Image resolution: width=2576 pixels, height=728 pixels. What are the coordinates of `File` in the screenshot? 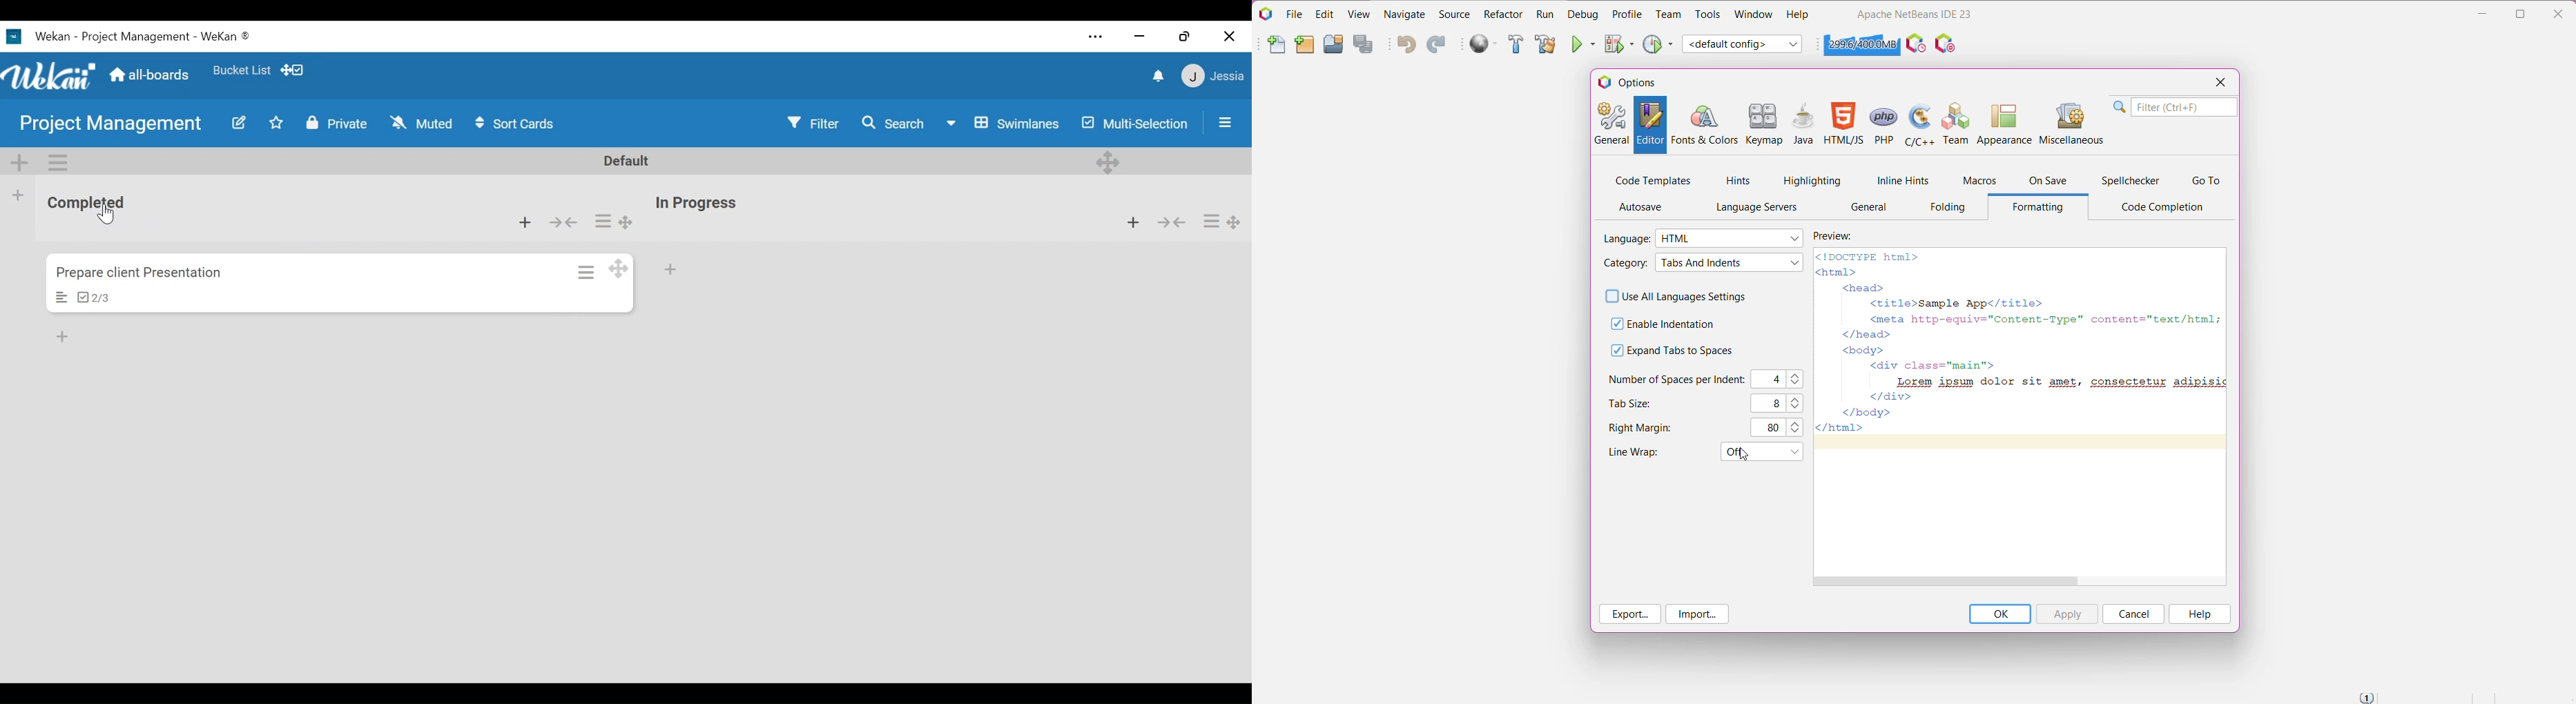 It's located at (1295, 14).